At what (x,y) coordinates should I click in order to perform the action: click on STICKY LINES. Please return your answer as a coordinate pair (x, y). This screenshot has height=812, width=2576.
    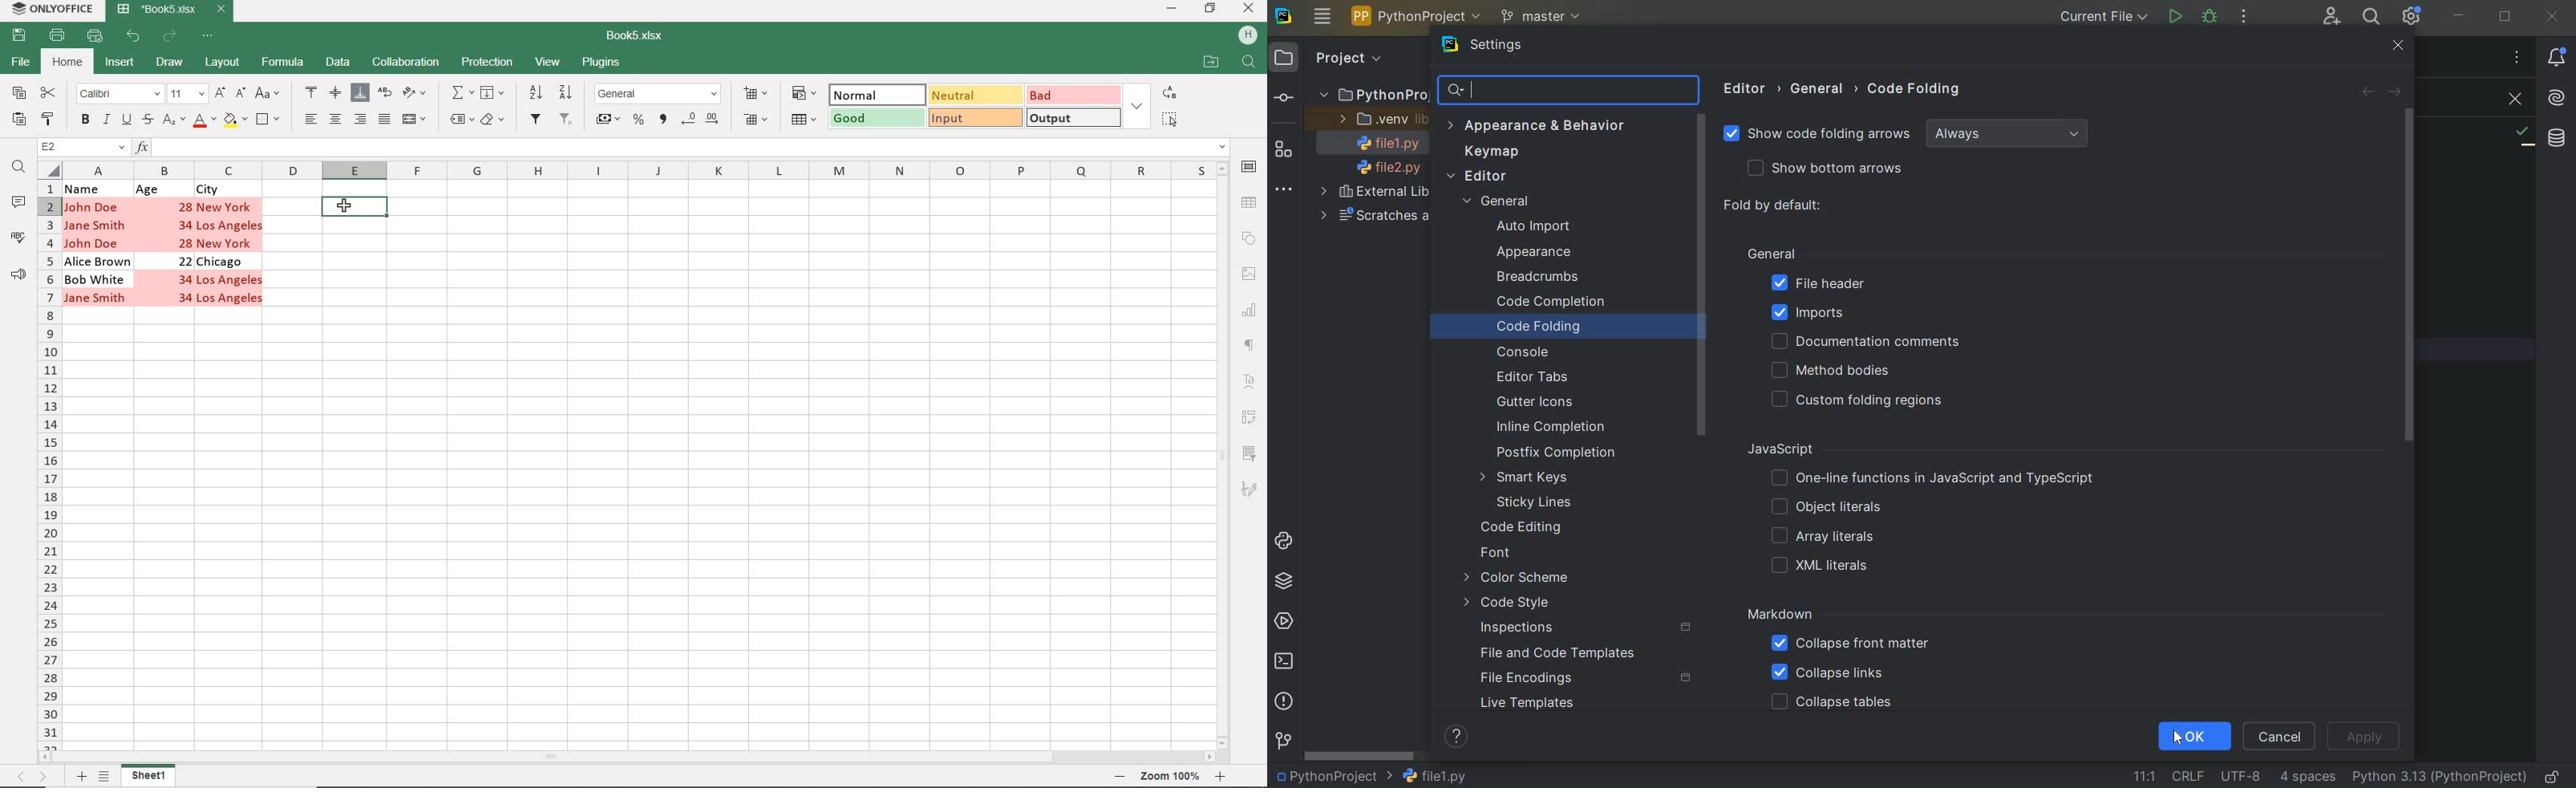
    Looking at the image, I should click on (1535, 502).